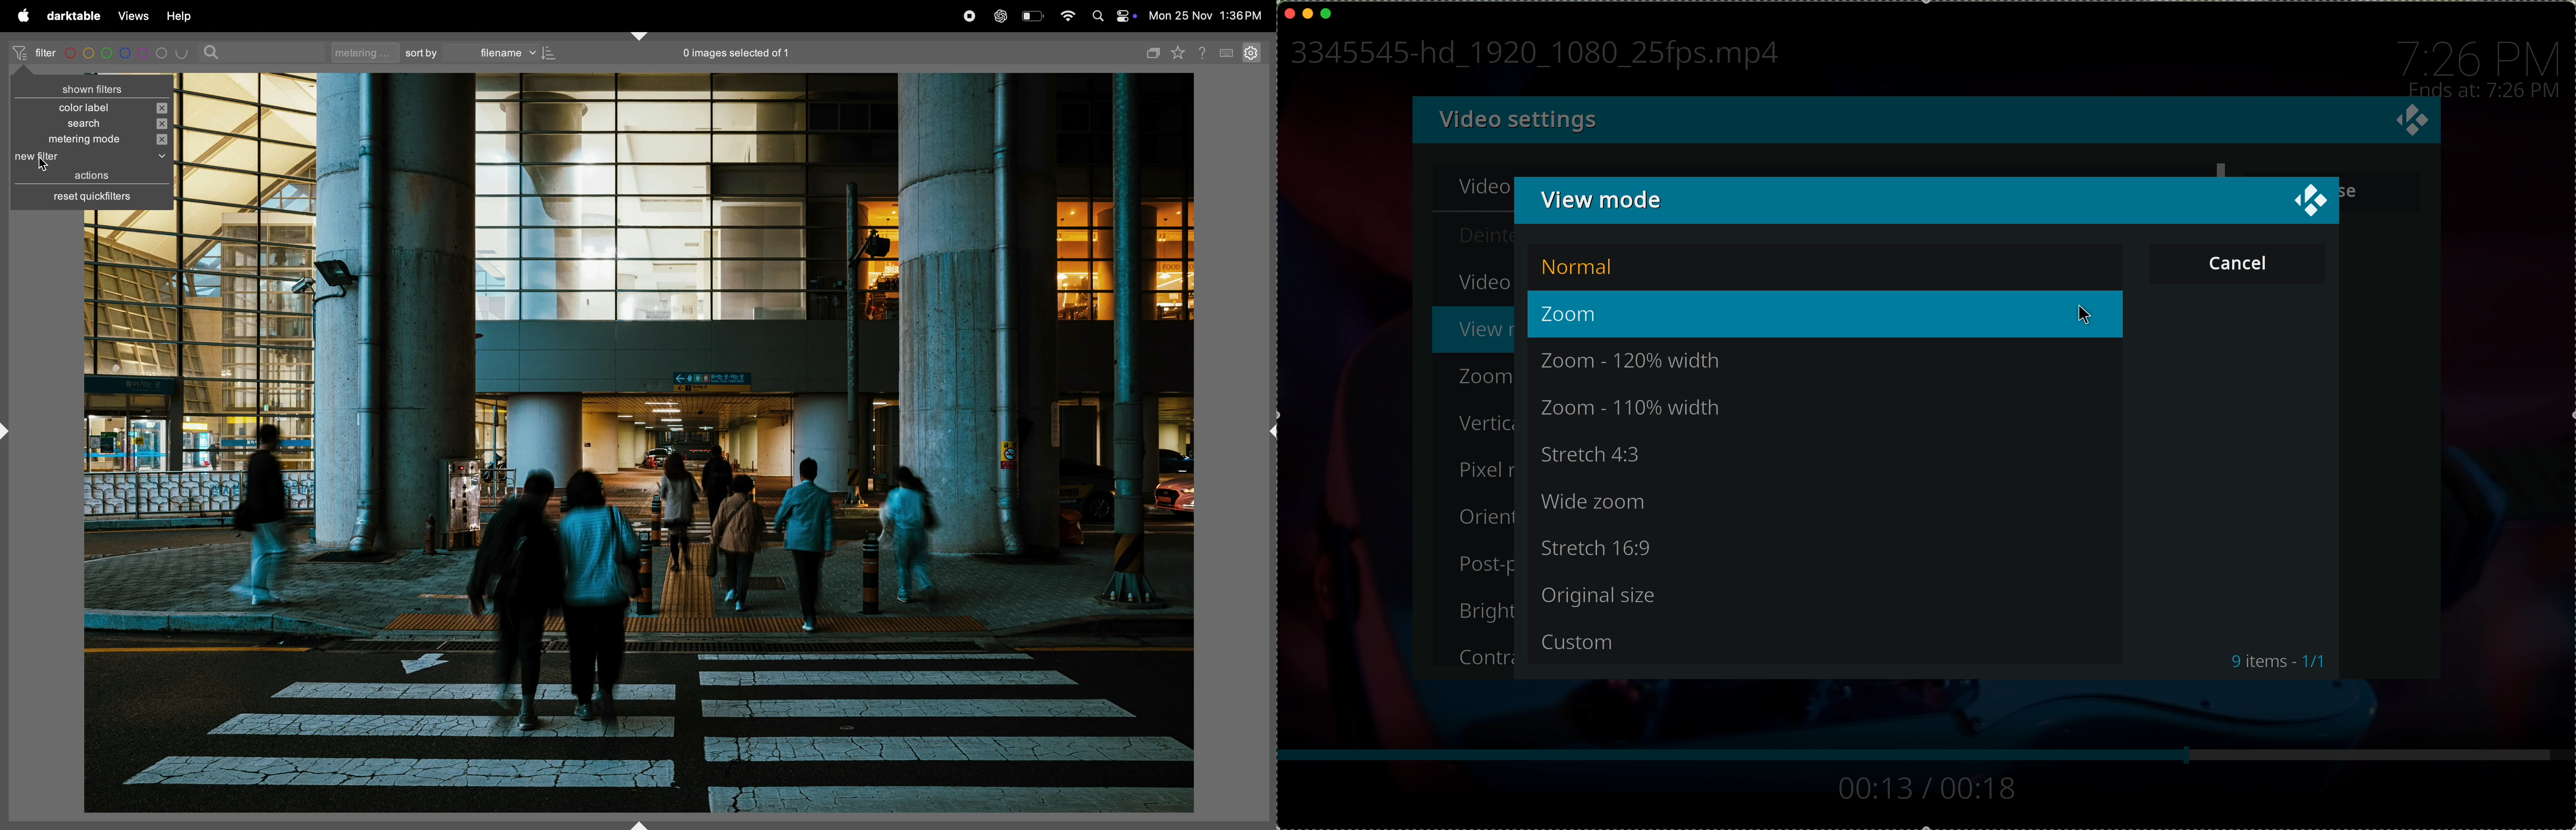  What do you see at coordinates (2090, 316) in the screenshot?
I see `cursor` at bounding box center [2090, 316].